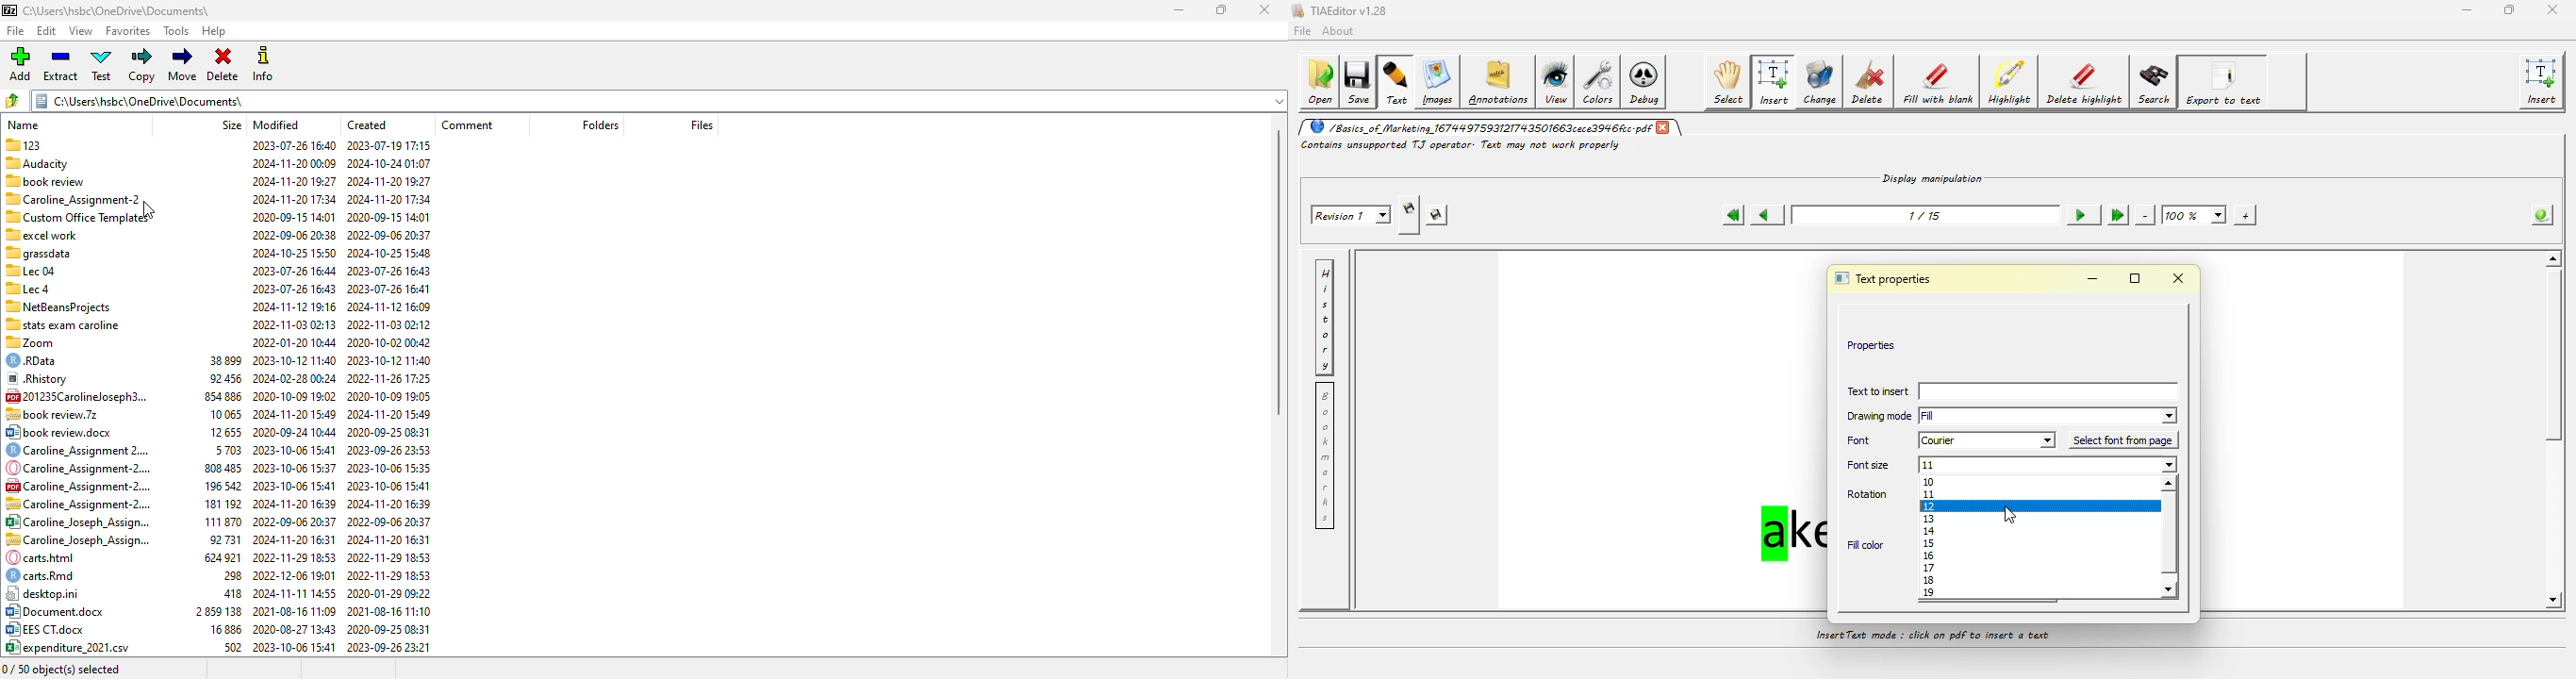 The image size is (2576, 700). I want to click on 624921, so click(217, 557).